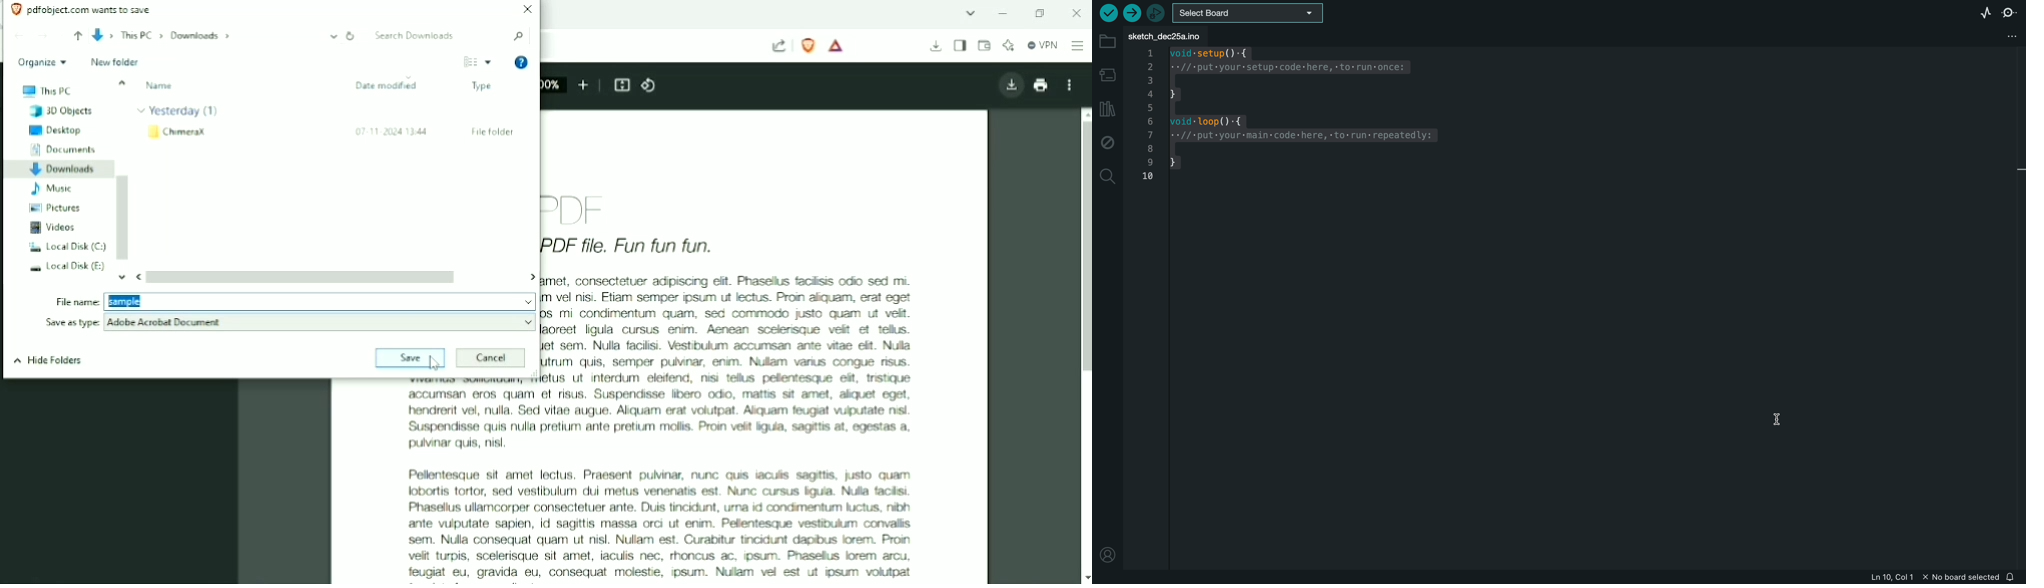 The height and width of the screenshot is (588, 2044). Describe the element at coordinates (661, 519) in the screenshot. I see `Potontesque sit ame locus. Praesent pubinar, nunc qus css sags, isto quam
Tobortis tortor, sed vestibulum dul metus venenatis est. Nunc cursus gua. Nula tacks:
Phasedius ullamcorper consectetuer ante. Duis tincidunt, uma if concmentum Lictus. nibh
ante vuputate sapien, Id sagitis Massa orci ut en. Pellentesque vestioukum convalis
sem. Nula consequat quam ut nisl. Nulam est. Curabitur tincidunt dais orem. Pron
Veit turpis, scelerisque sit amet, iaculis nec, oncus ac. psum. Phases lorem arcu.
fugist eu. orevide eu, ConsequE Moleslis, pawn. Nullam vel est uf pEen wohdpet` at that location.